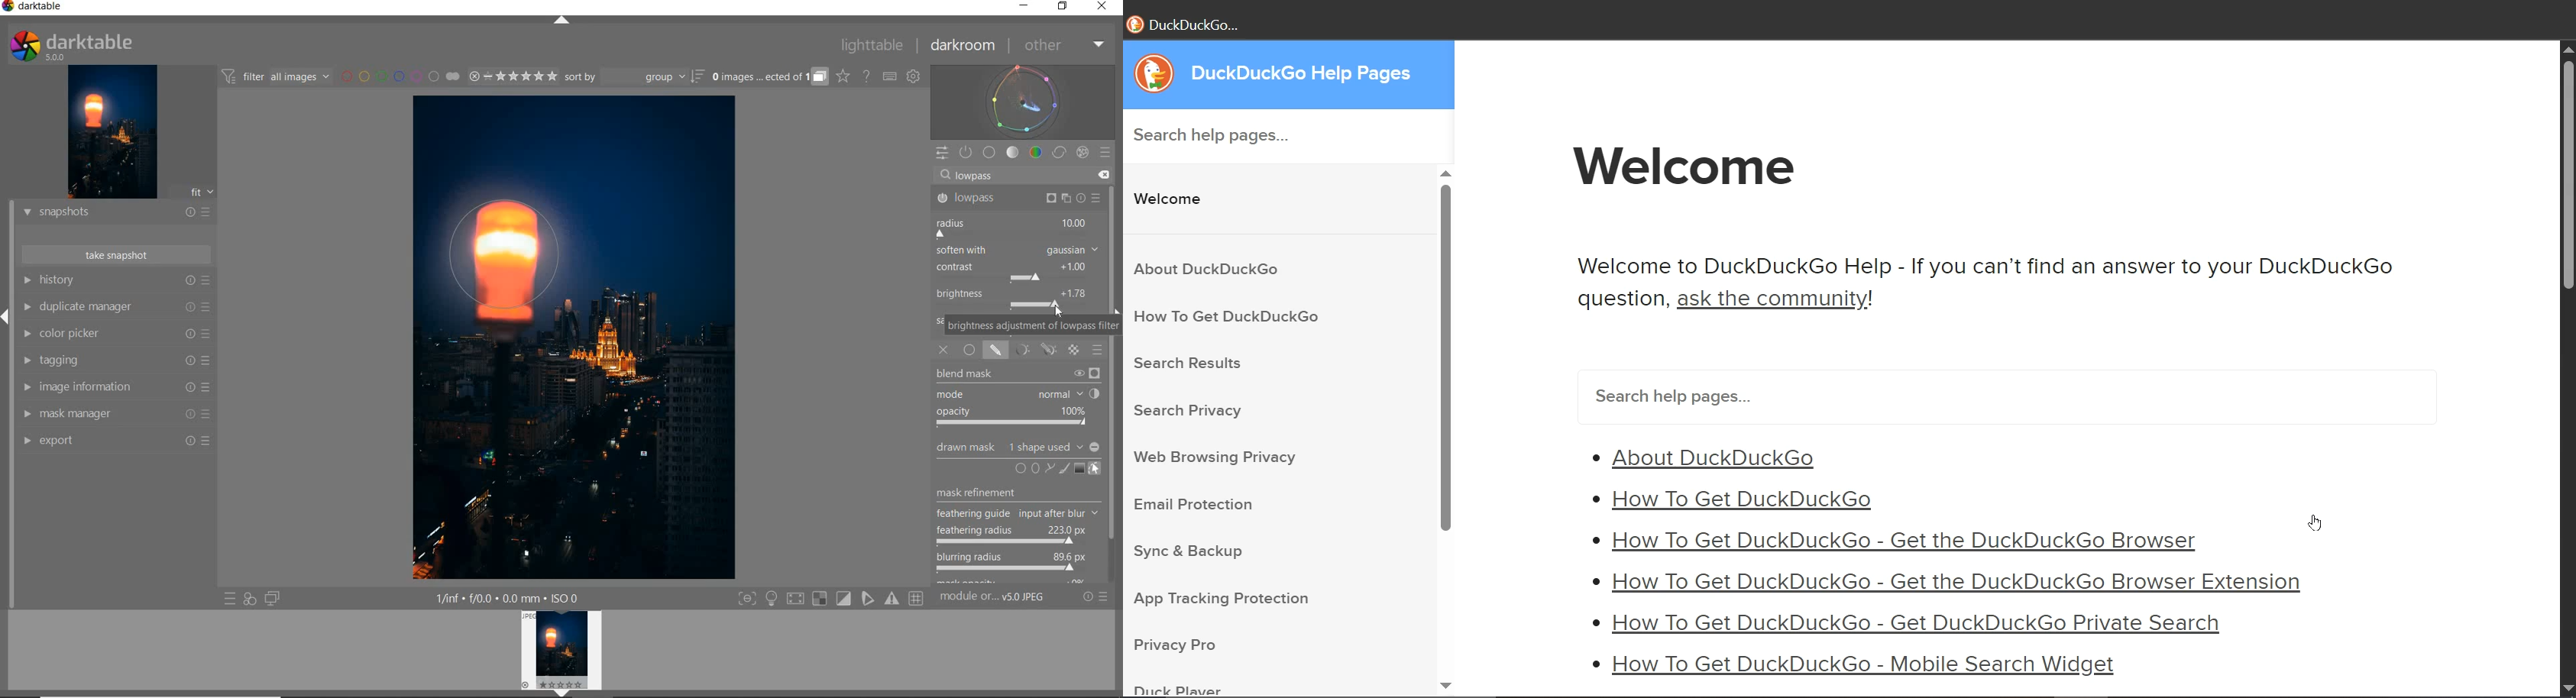 This screenshot has height=700, width=2576. Describe the element at coordinates (1018, 397) in the screenshot. I see `BLEND MASK` at that location.